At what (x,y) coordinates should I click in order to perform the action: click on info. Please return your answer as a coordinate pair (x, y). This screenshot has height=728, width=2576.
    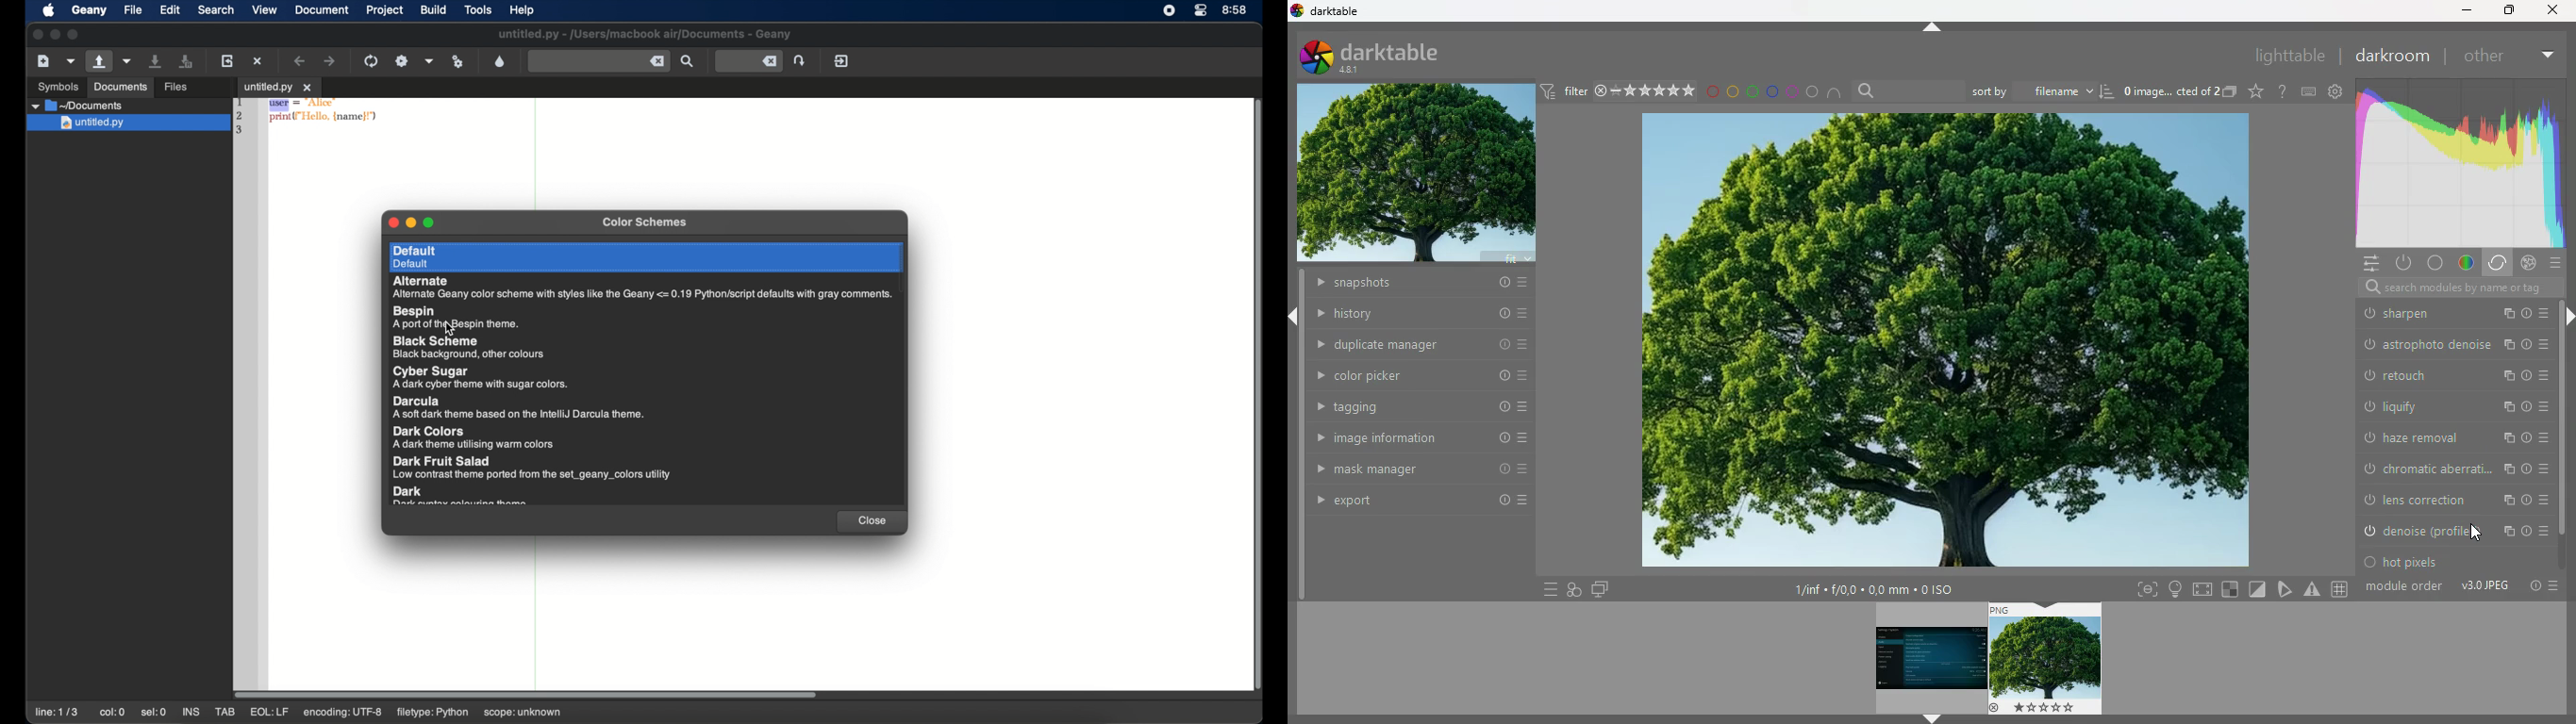
    Looking at the image, I should click on (2534, 586).